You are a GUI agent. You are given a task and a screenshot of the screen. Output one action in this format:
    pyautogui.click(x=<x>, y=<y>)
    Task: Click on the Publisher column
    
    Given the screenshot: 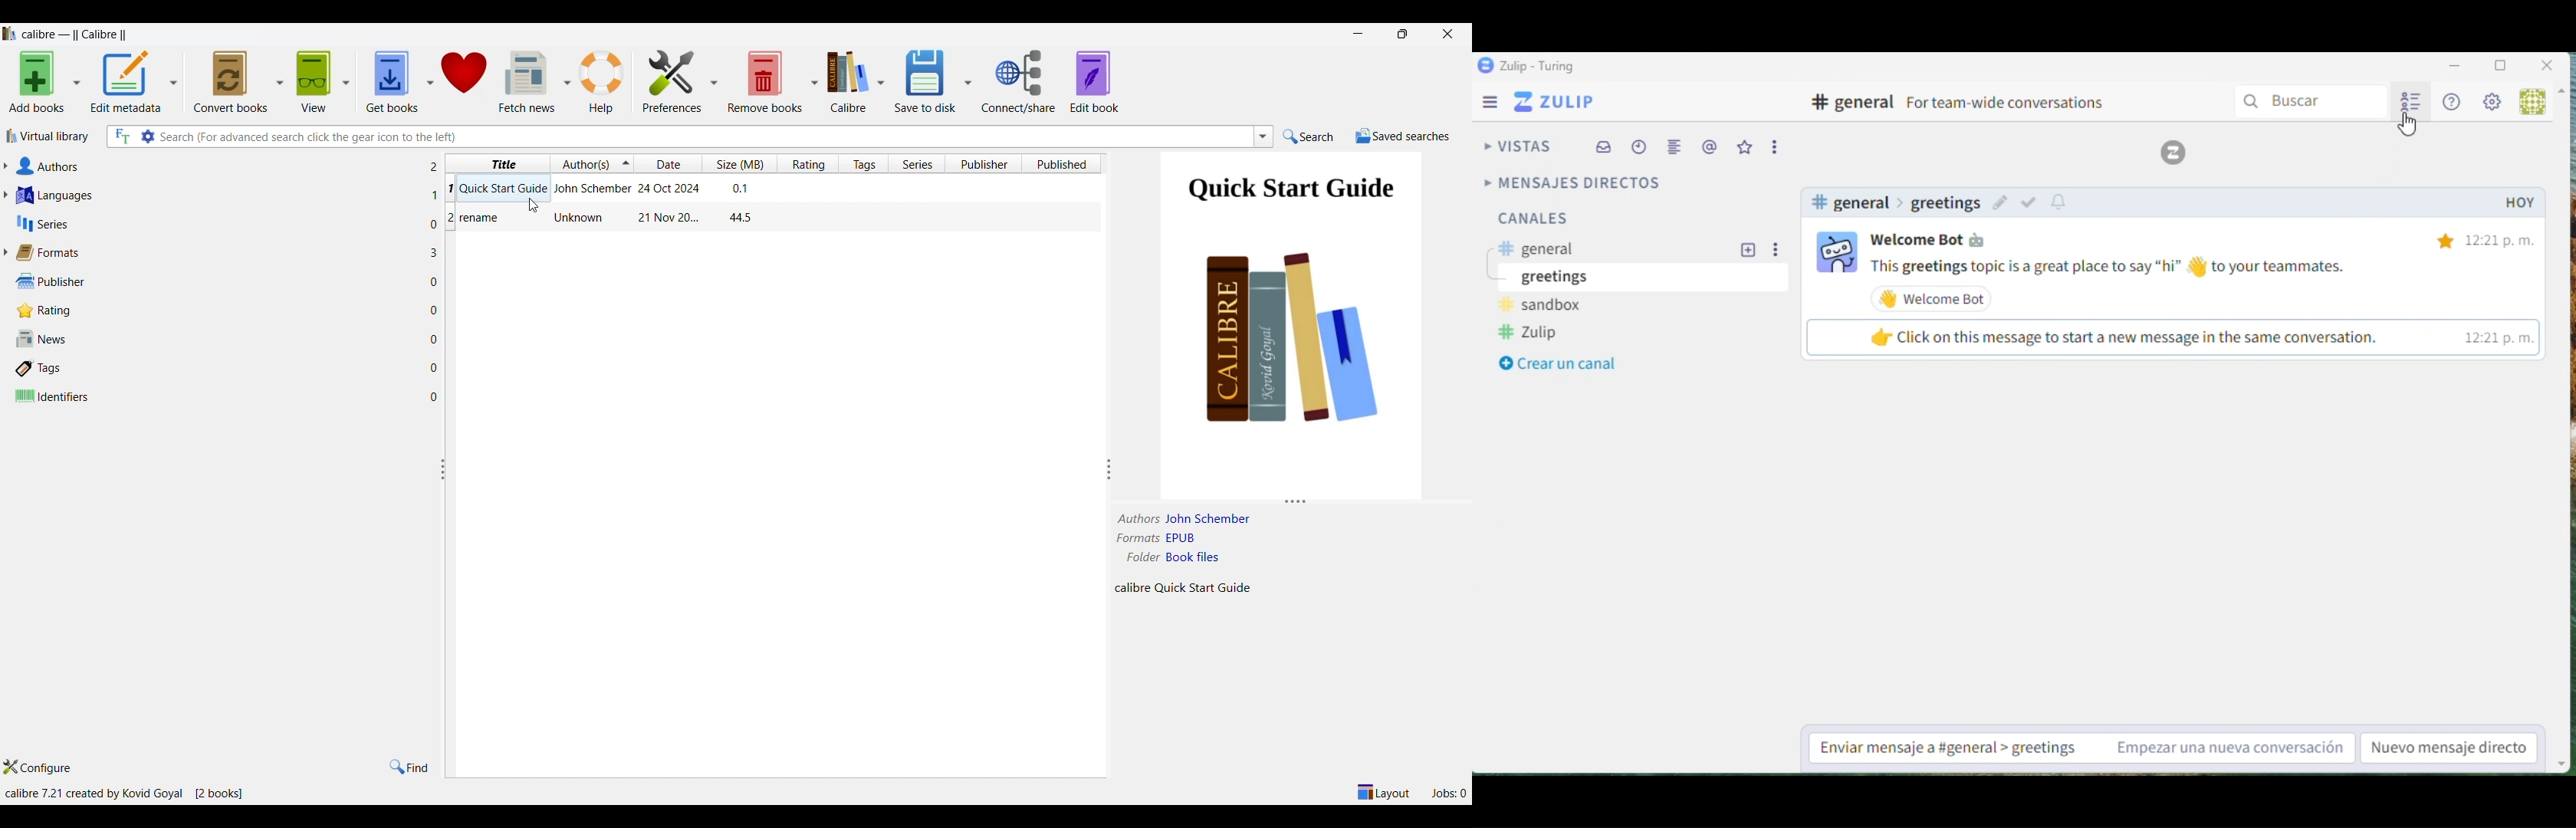 What is the action you would take?
    pyautogui.click(x=984, y=163)
    